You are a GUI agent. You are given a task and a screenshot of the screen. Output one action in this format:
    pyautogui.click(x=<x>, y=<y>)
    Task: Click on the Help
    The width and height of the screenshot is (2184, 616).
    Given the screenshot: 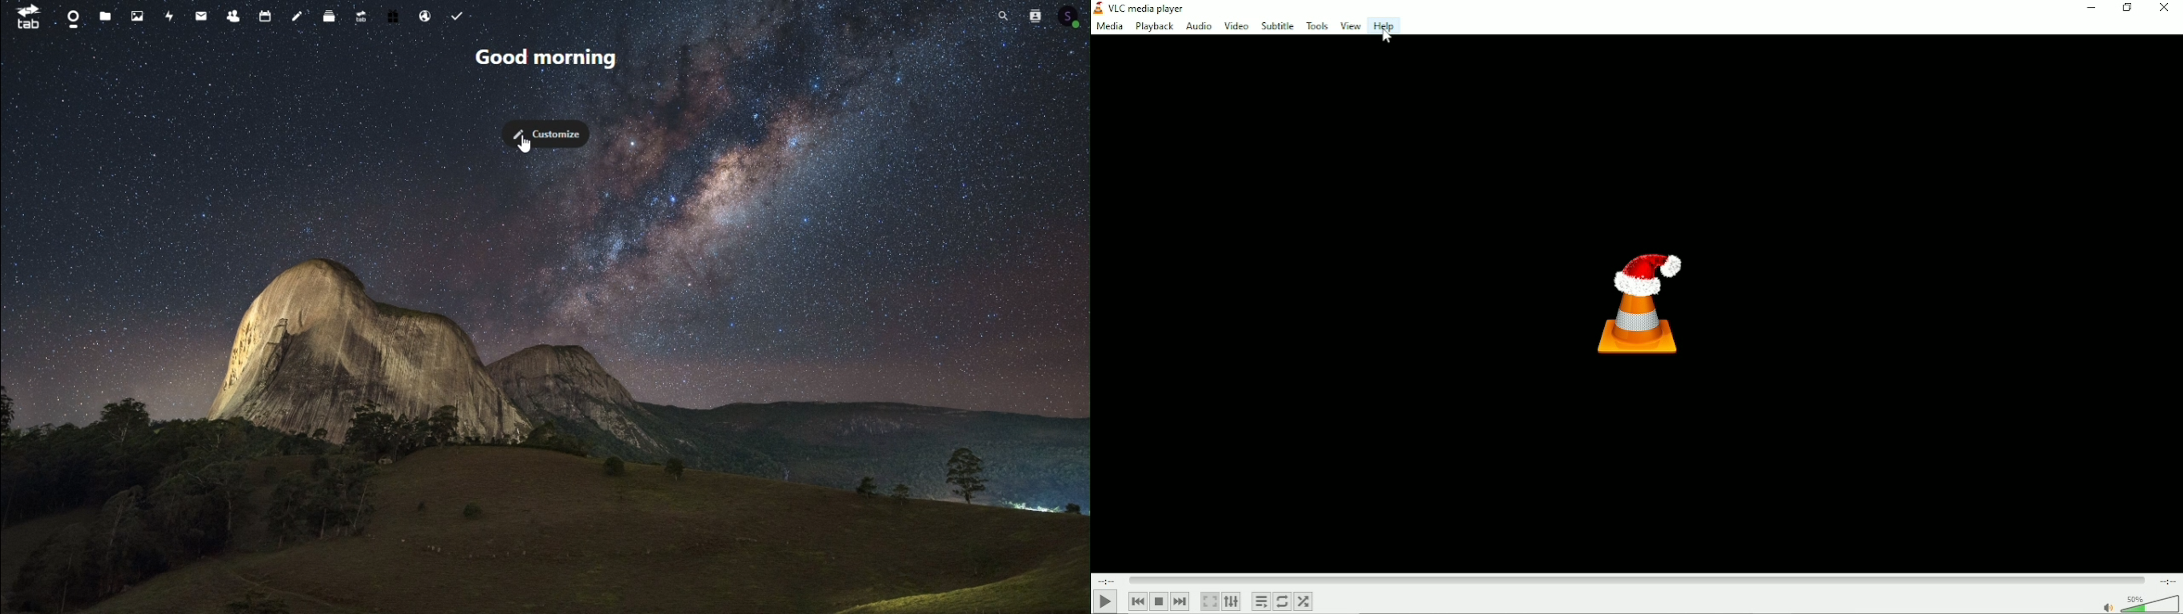 What is the action you would take?
    pyautogui.click(x=1385, y=26)
    